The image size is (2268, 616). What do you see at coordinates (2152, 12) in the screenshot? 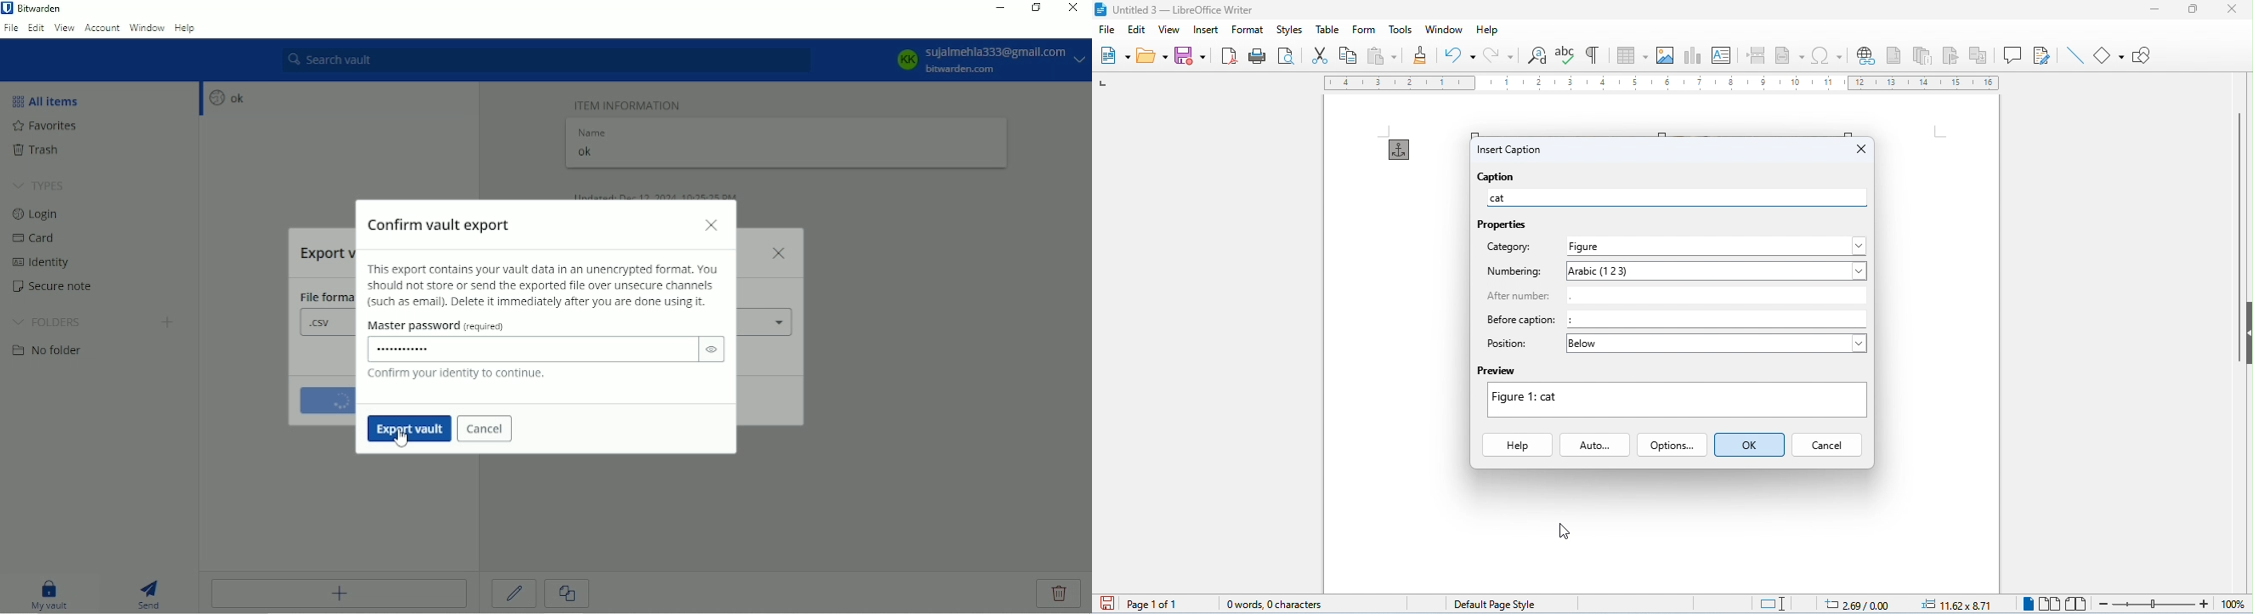
I see `minimize` at bounding box center [2152, 12].